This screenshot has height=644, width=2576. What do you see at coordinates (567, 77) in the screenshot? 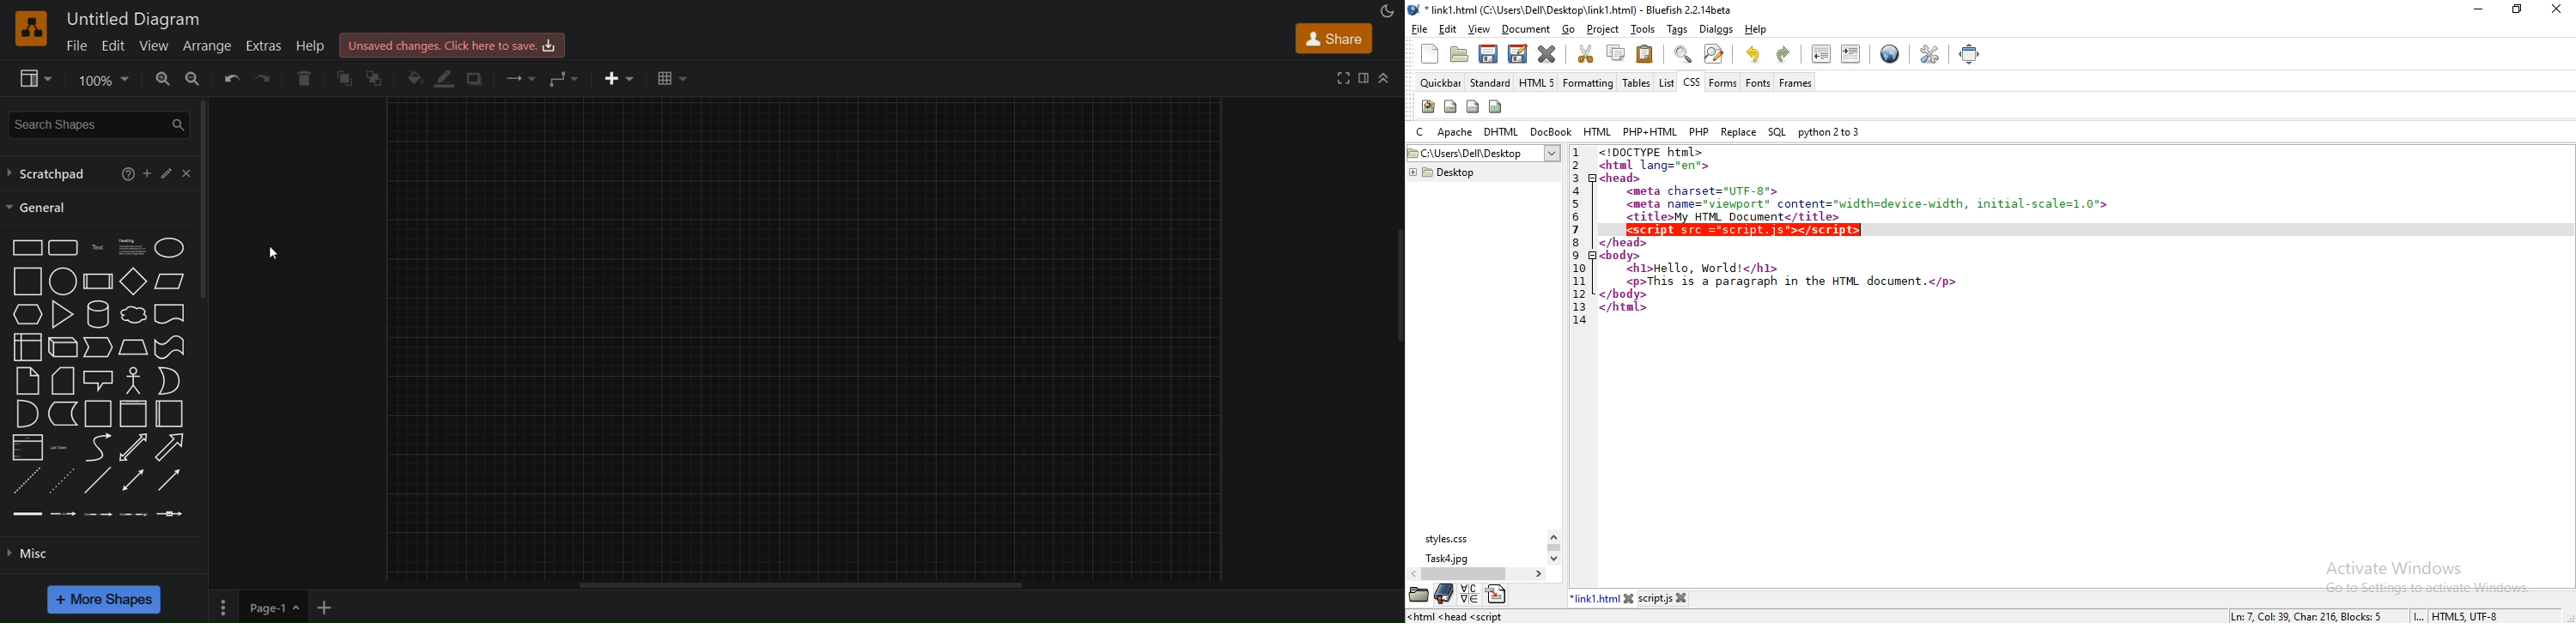
I see `waypoints` at bounding box center [567, 77].